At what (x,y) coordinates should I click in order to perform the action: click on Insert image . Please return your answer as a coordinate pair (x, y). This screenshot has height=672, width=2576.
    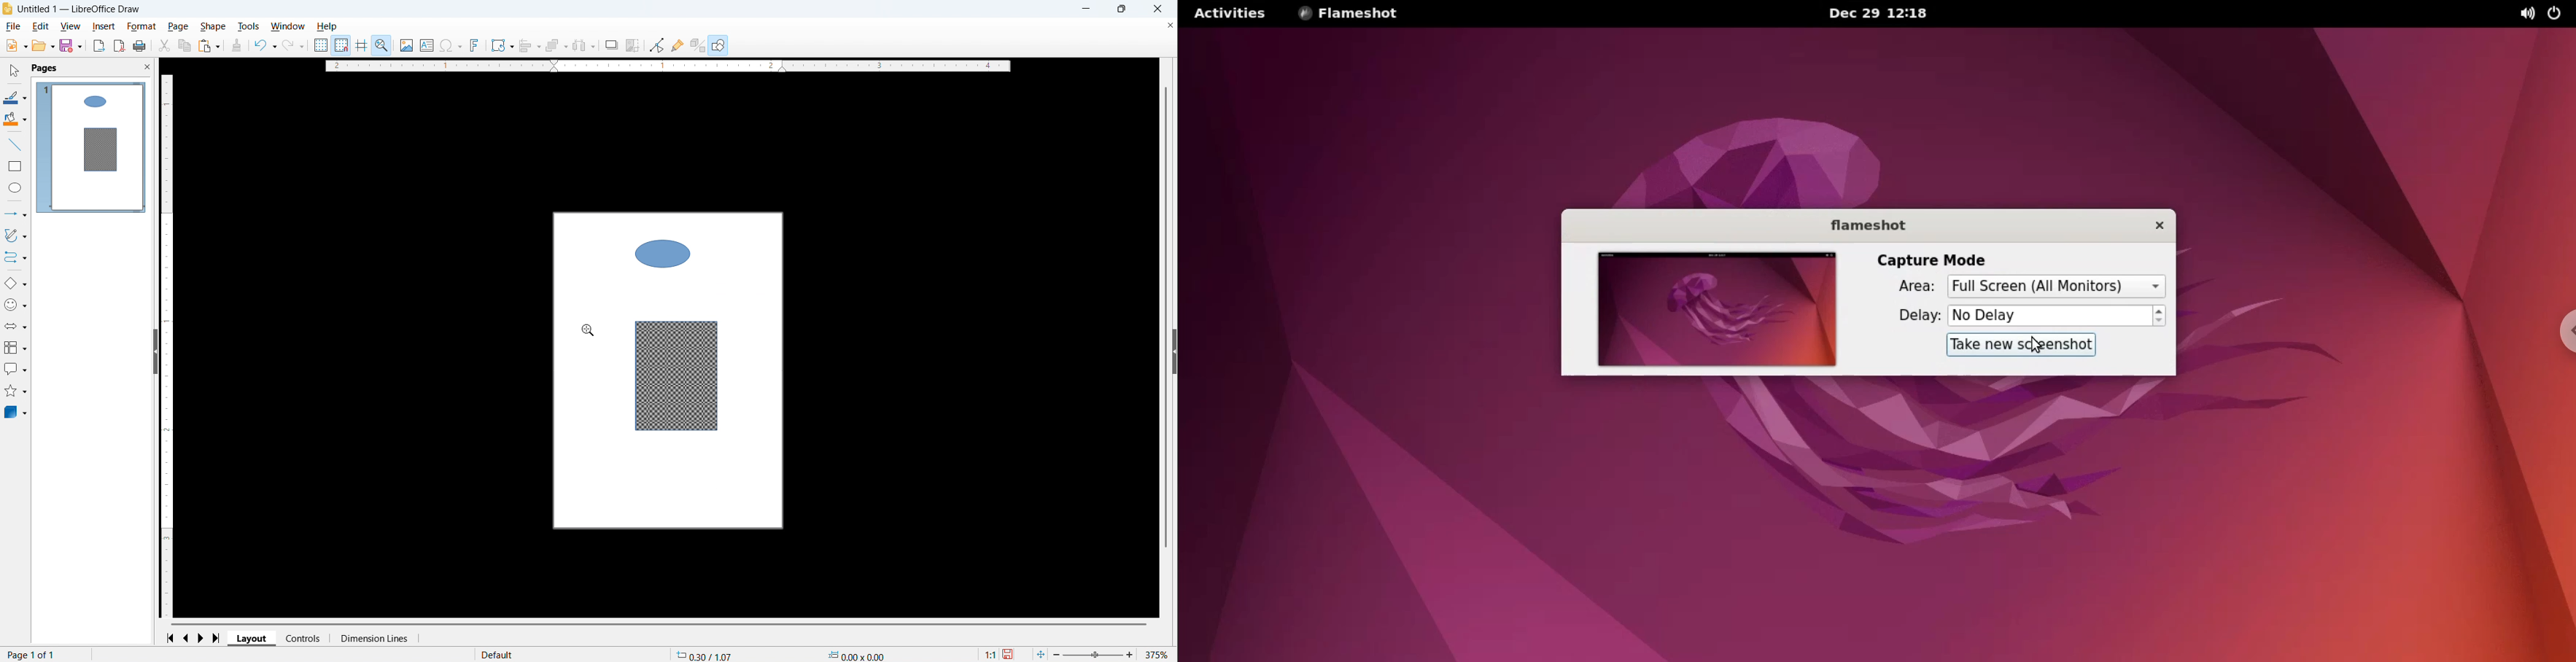
    Looking at the image, I should click on (407, 45).